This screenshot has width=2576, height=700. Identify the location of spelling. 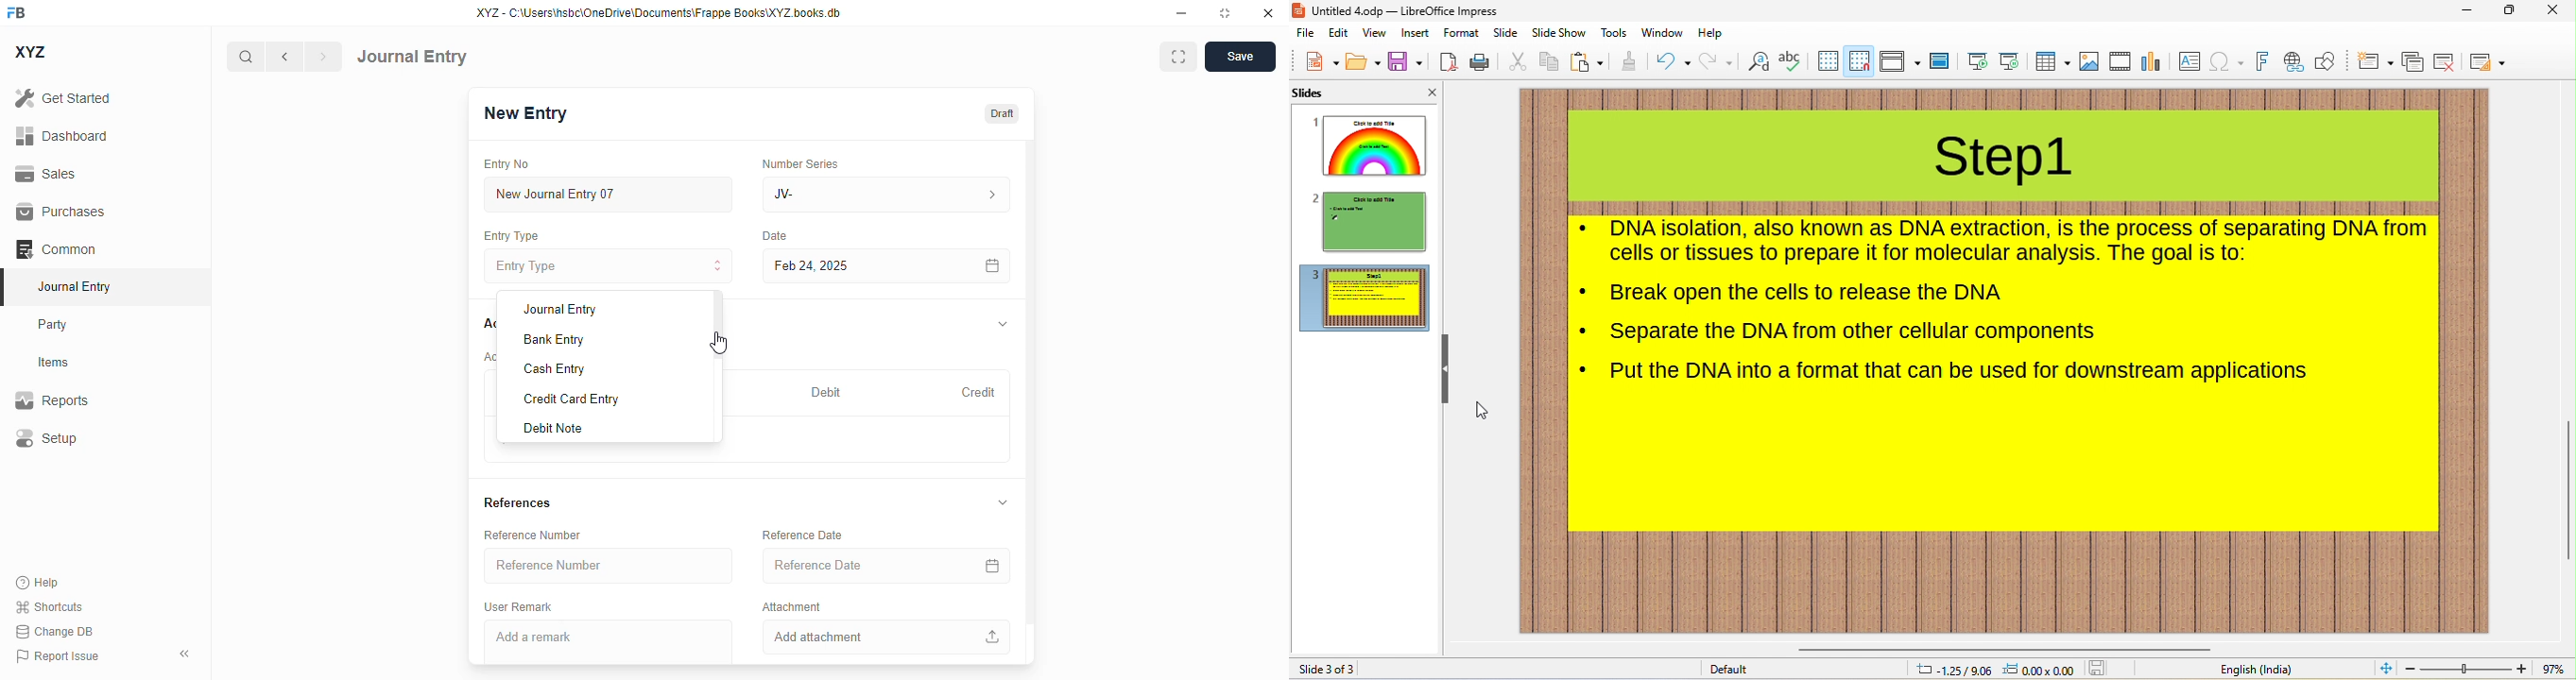
(1791, 59).